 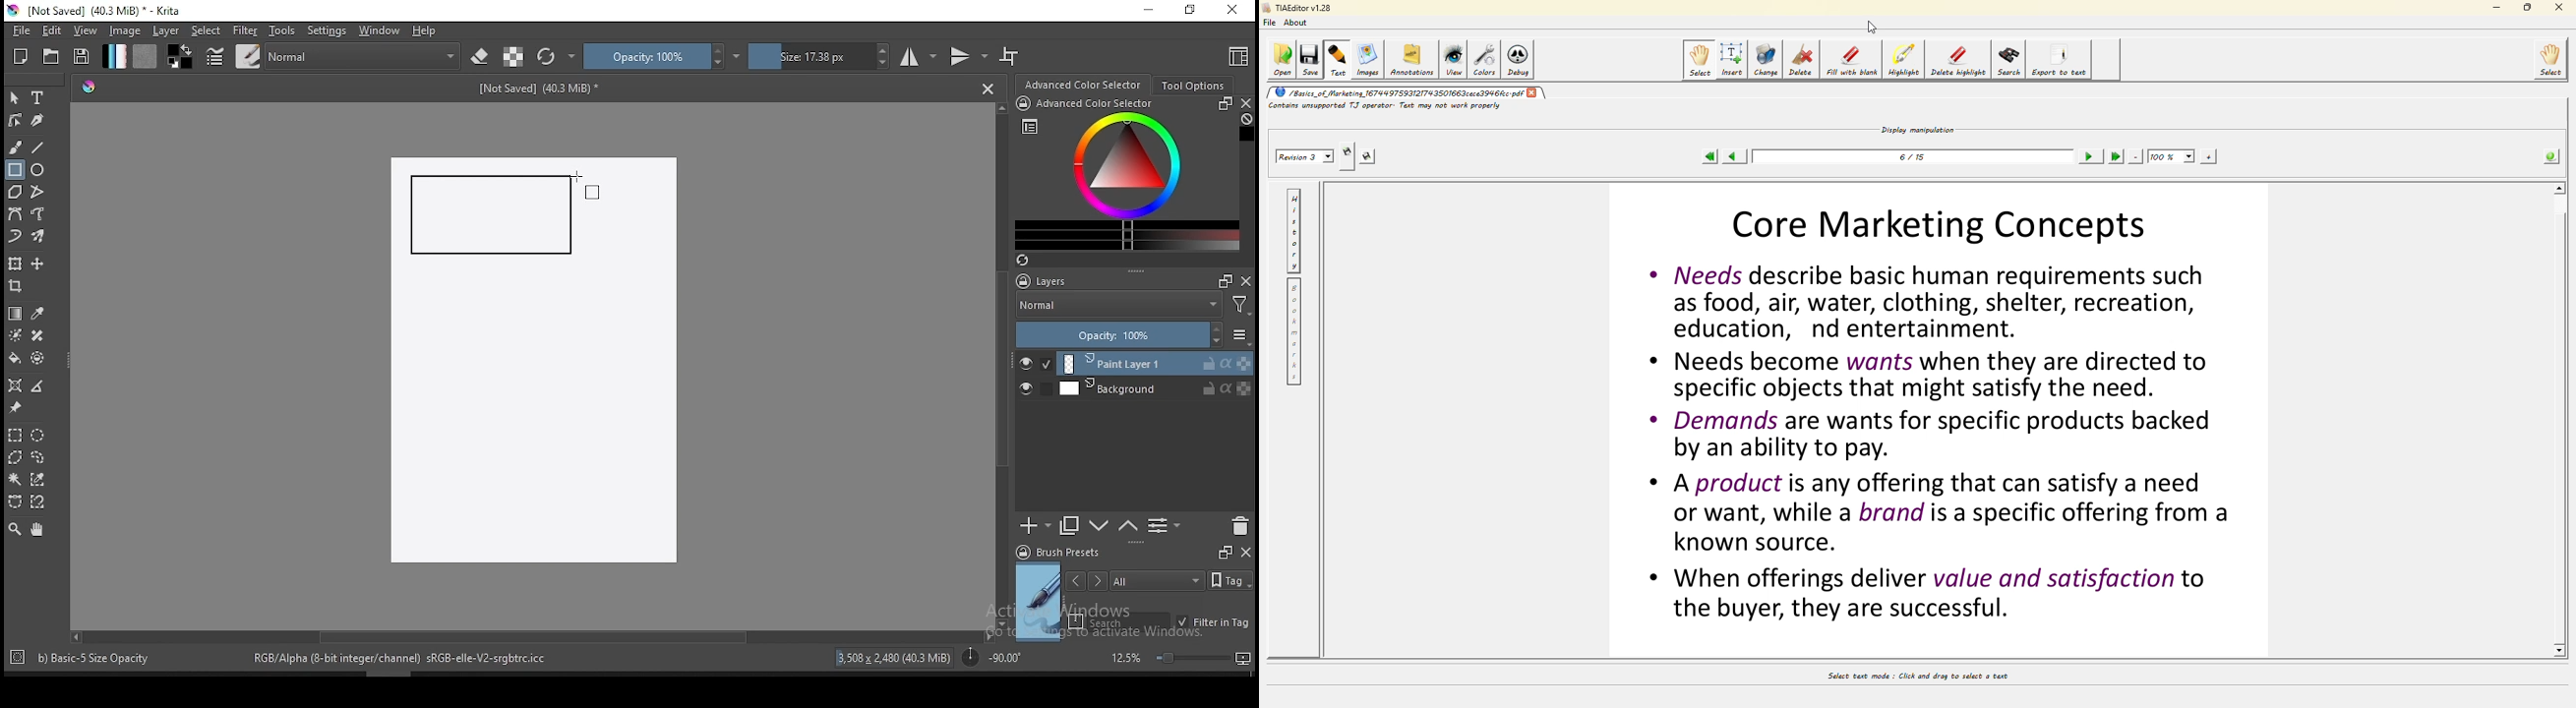 What do you see at coordinates (15, 119) in the screenshot?
I see `edit shapes tool` at bounding box center [15, 119].